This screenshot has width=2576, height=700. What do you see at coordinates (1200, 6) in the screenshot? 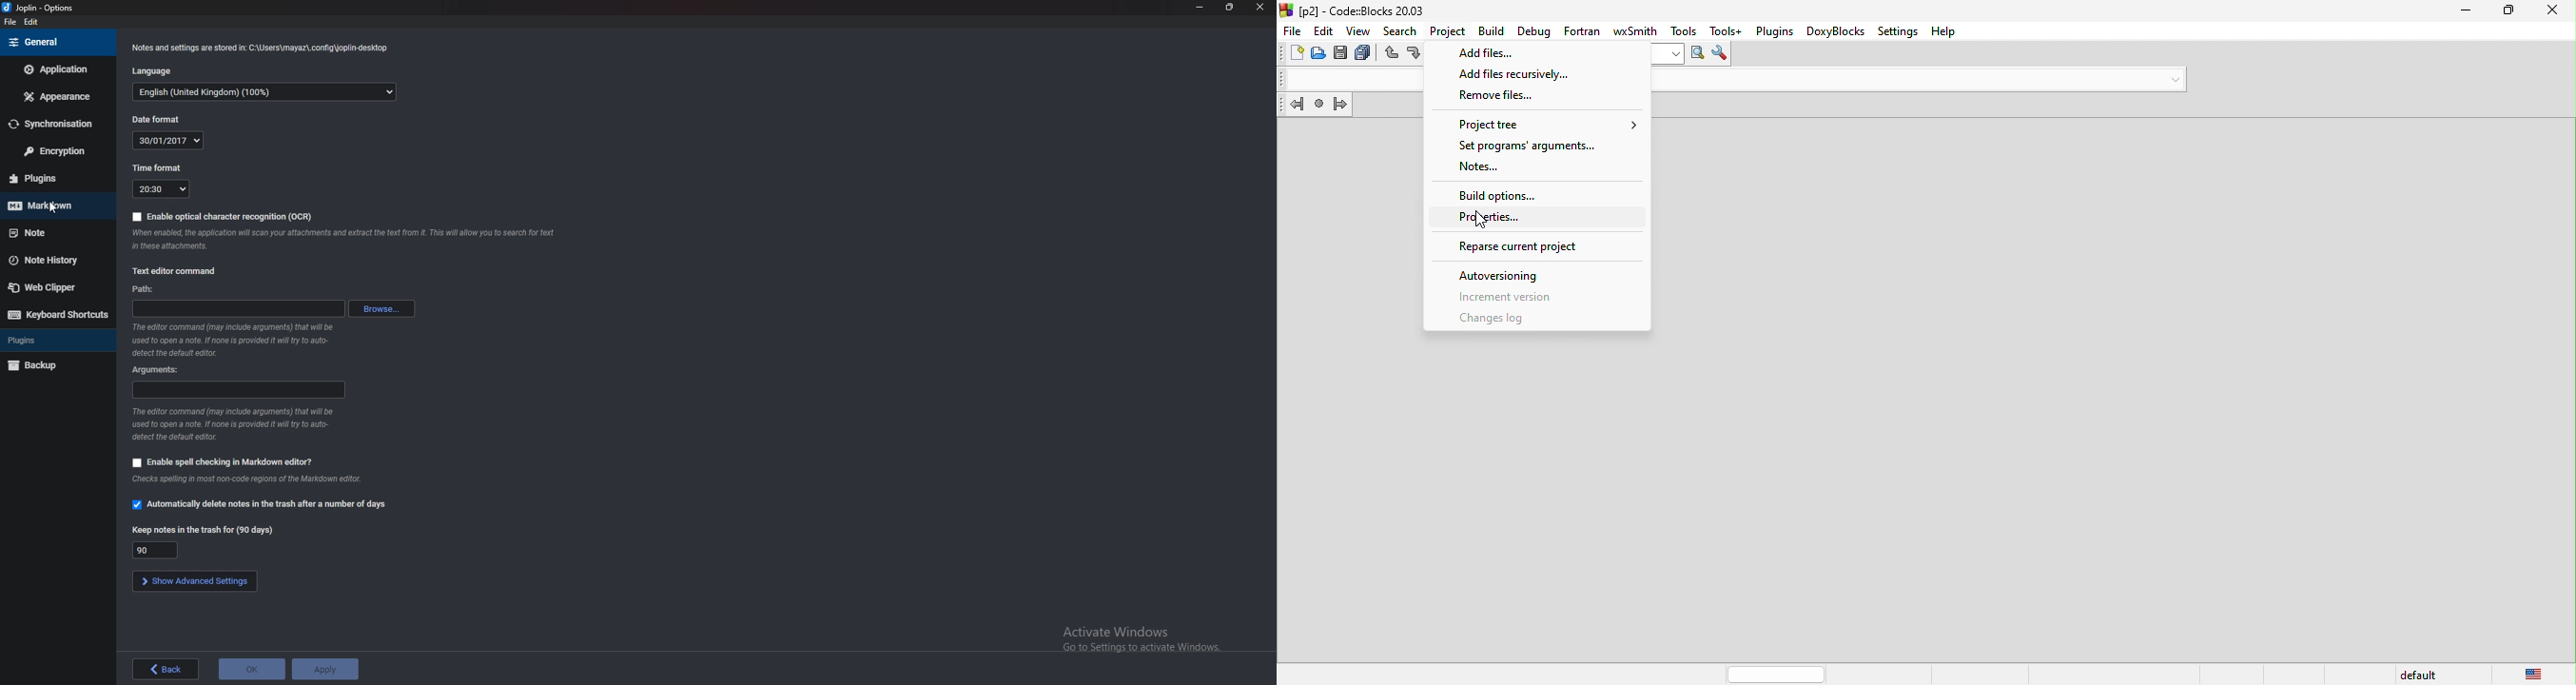
I see `Minimize` at bounding box center [1200, 6].